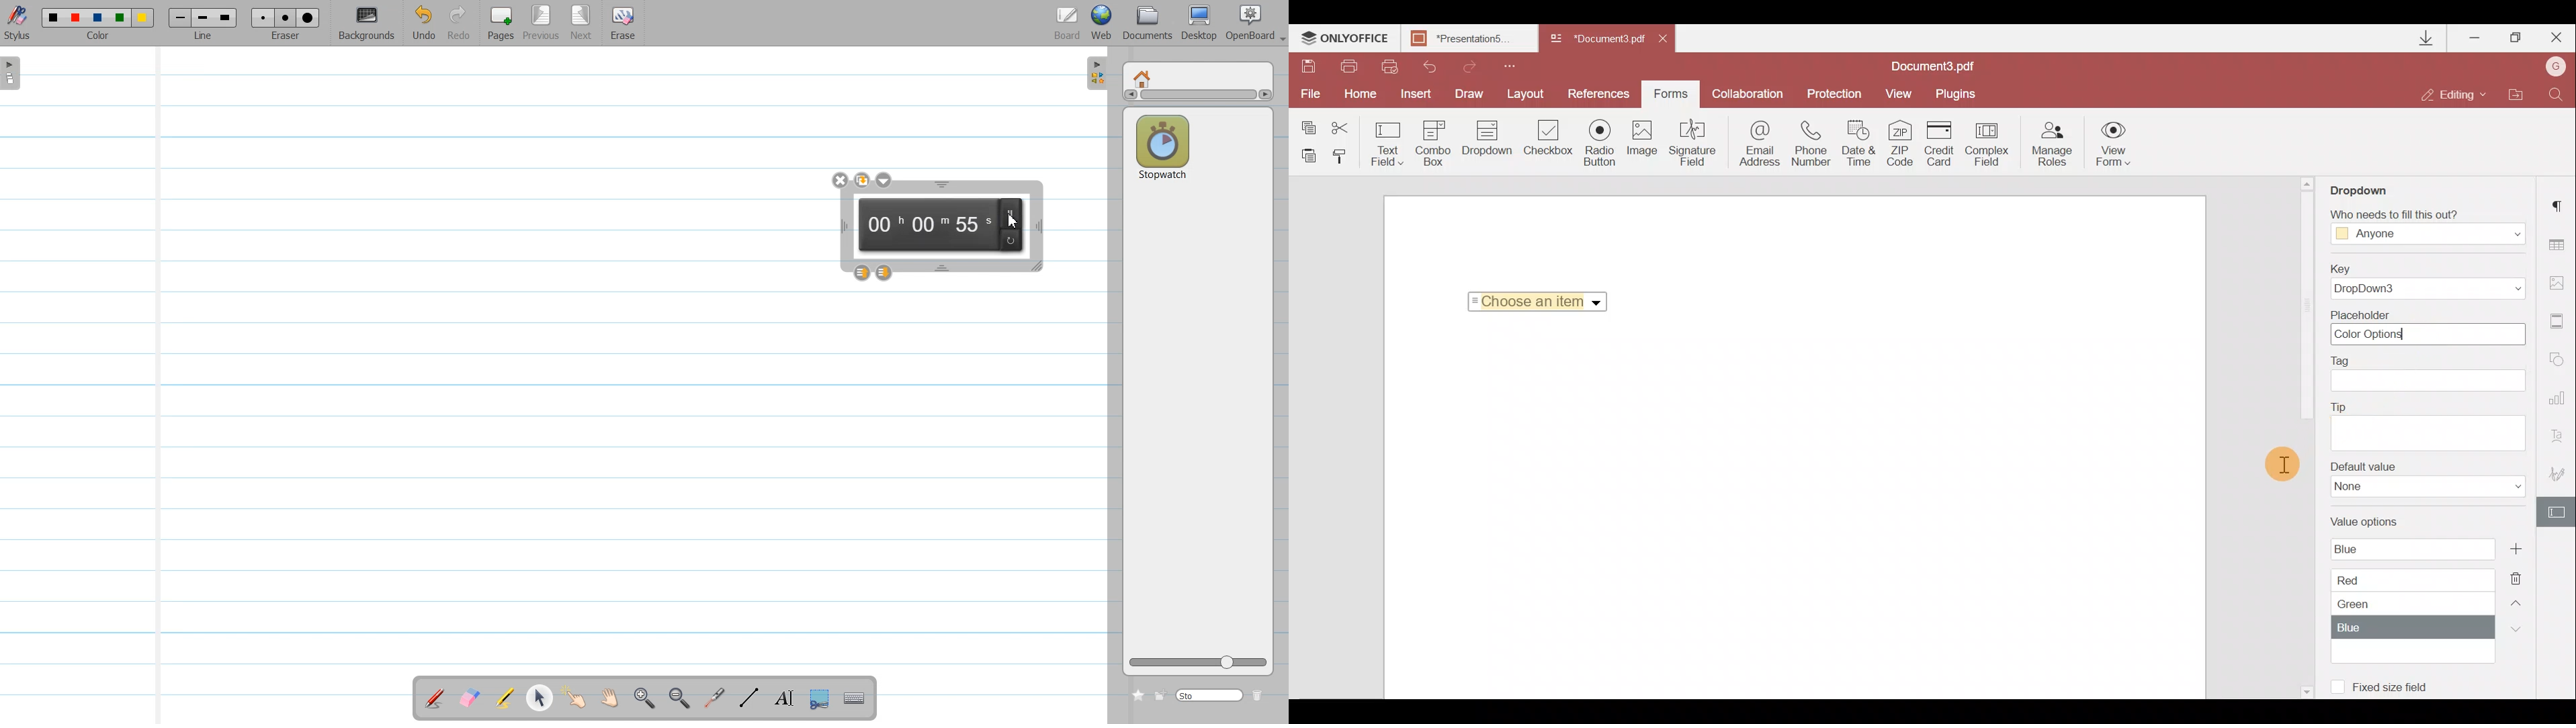 The image size is (2576, 728). I want to click on Minimize, so click(2473, 38).